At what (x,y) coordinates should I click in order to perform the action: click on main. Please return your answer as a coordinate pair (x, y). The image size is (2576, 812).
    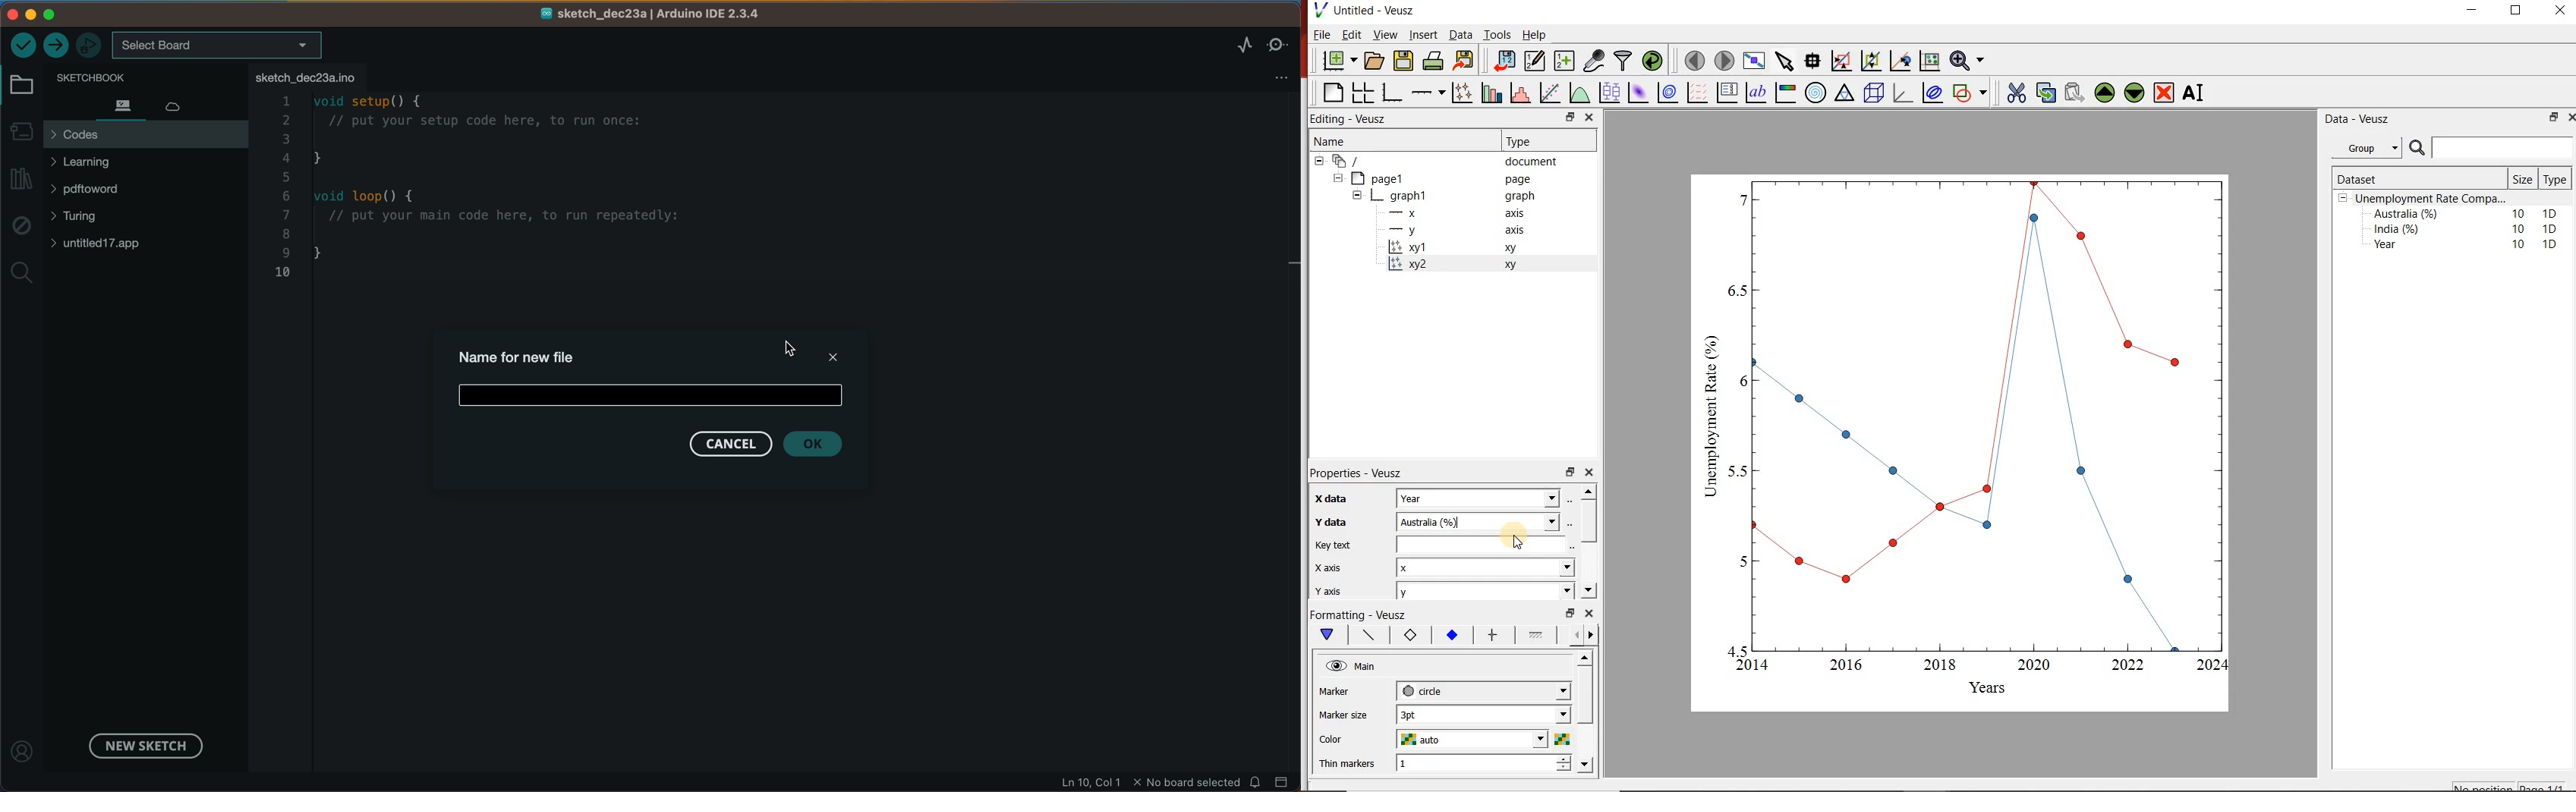
    Looking at the image, I should click on (1331, 635).